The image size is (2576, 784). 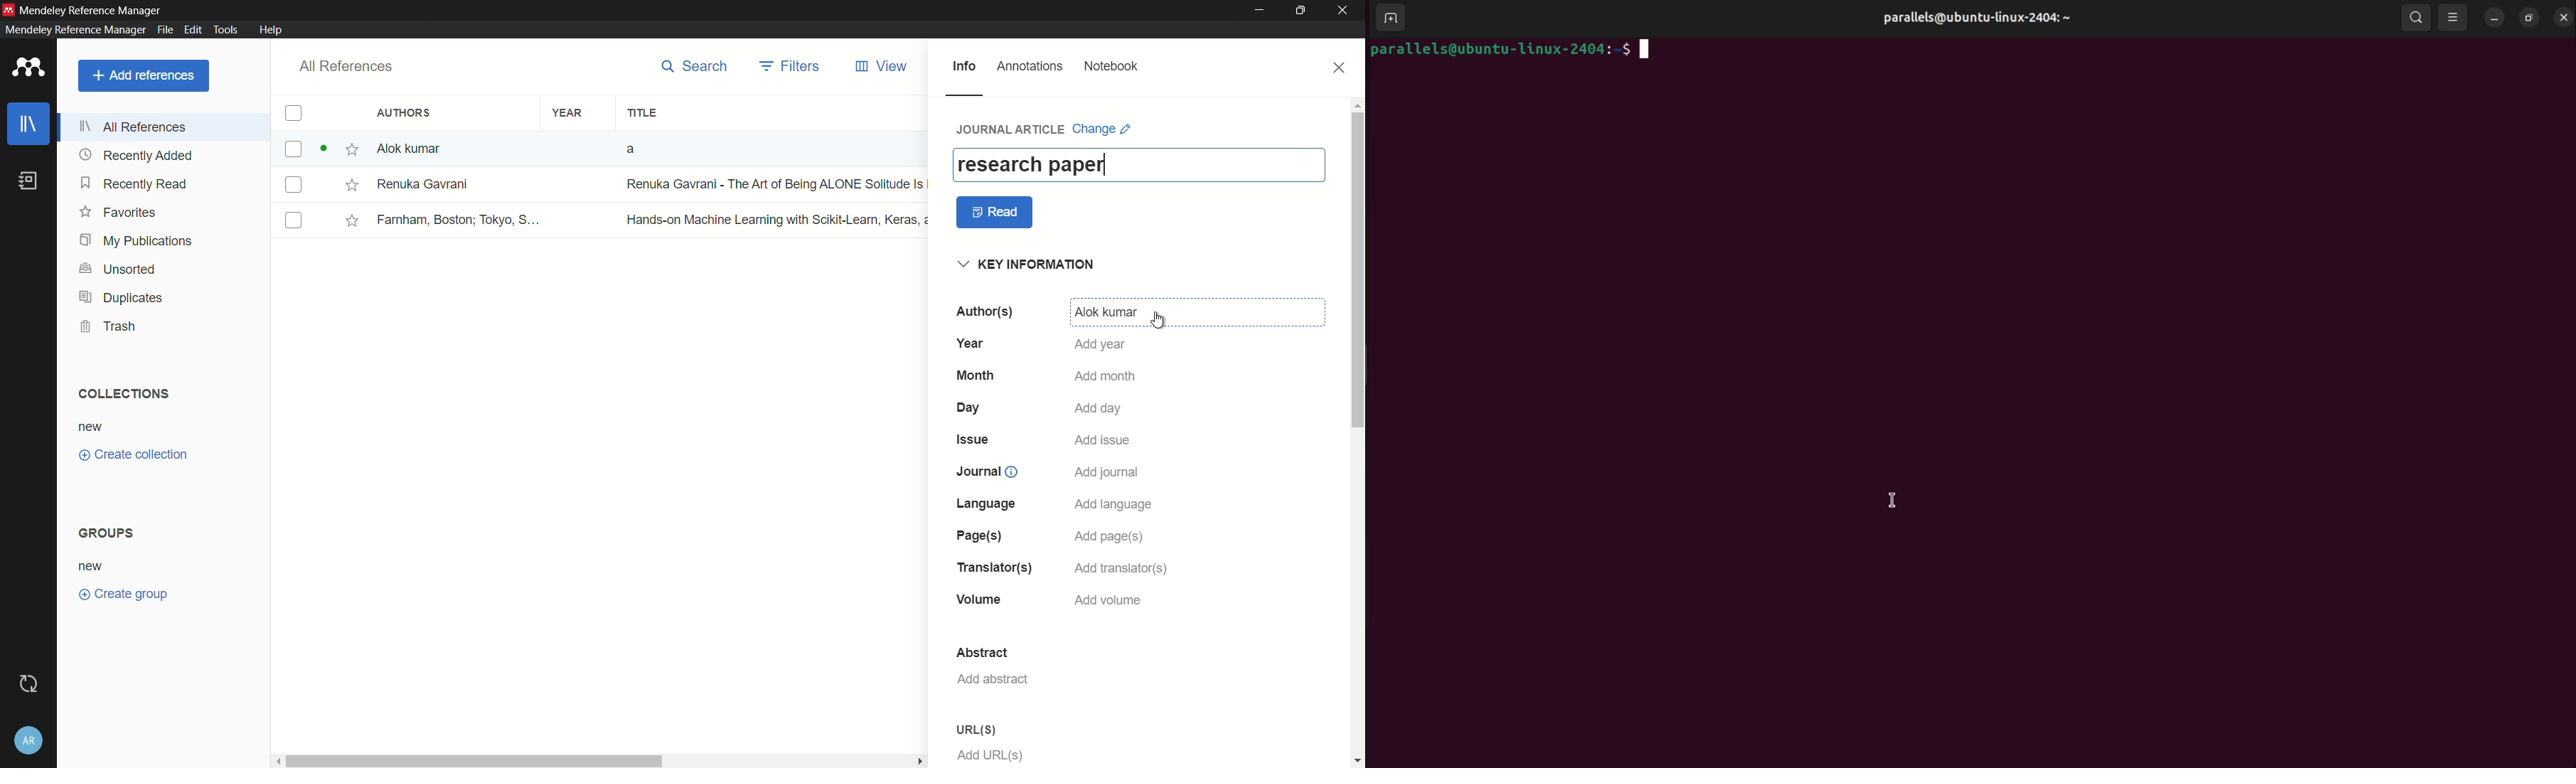 What do you see at coordinates (507, 149) in the screenshot?
I see `book-1` at bounding box center [507, 149].